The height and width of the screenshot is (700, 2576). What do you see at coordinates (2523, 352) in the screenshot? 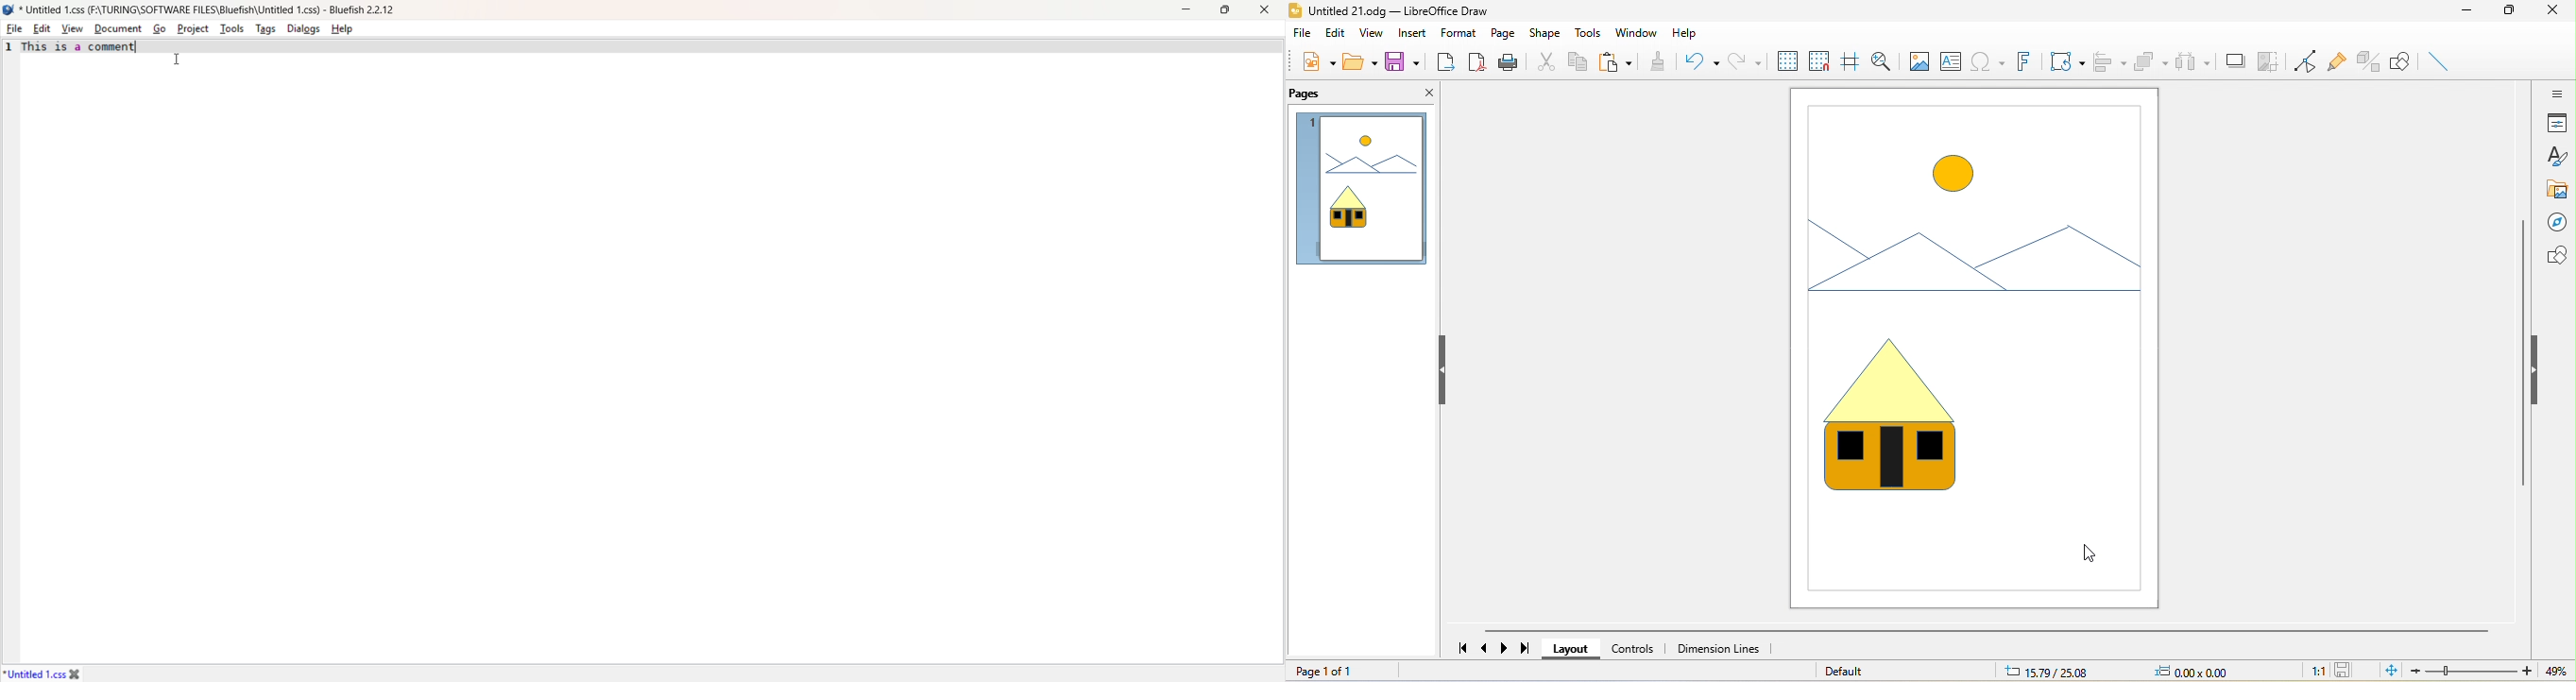
I see `vertical slider` at bounding box center [2523, 352].